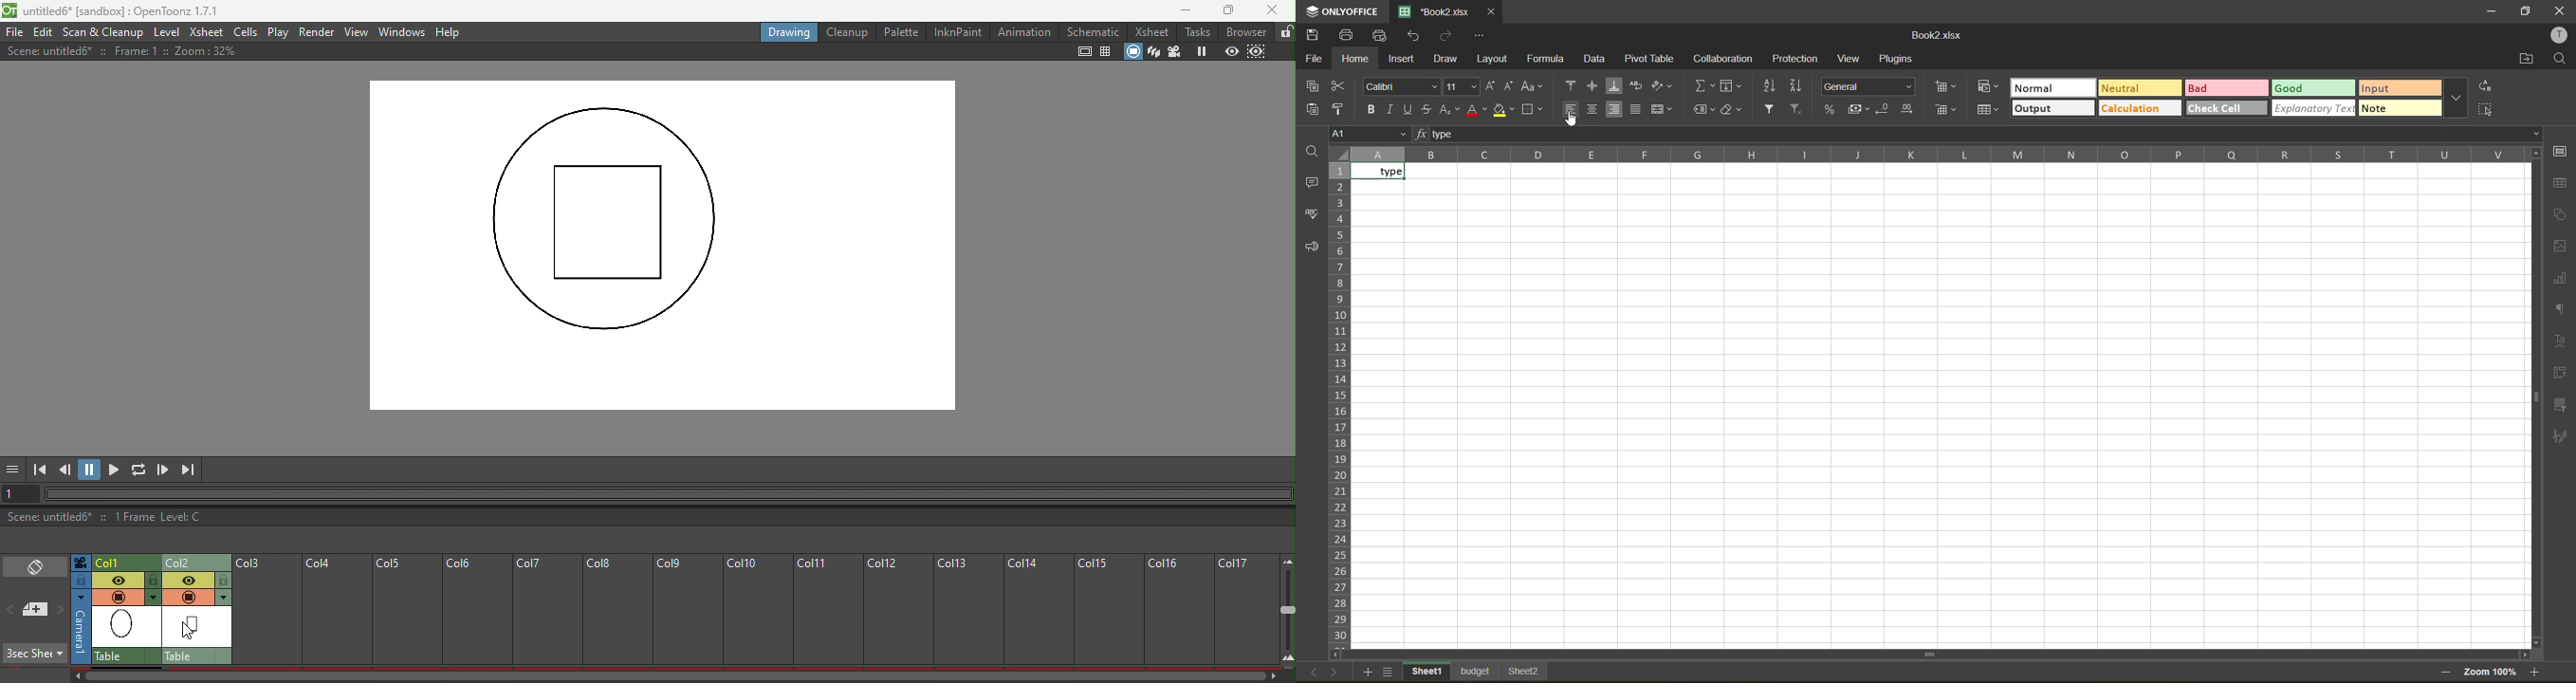 This screenshot has width=2576, height=700. What do you see at coordinates (1770, 110) in the screenshot?
I see `filter` at bounding box center [1770, 110].